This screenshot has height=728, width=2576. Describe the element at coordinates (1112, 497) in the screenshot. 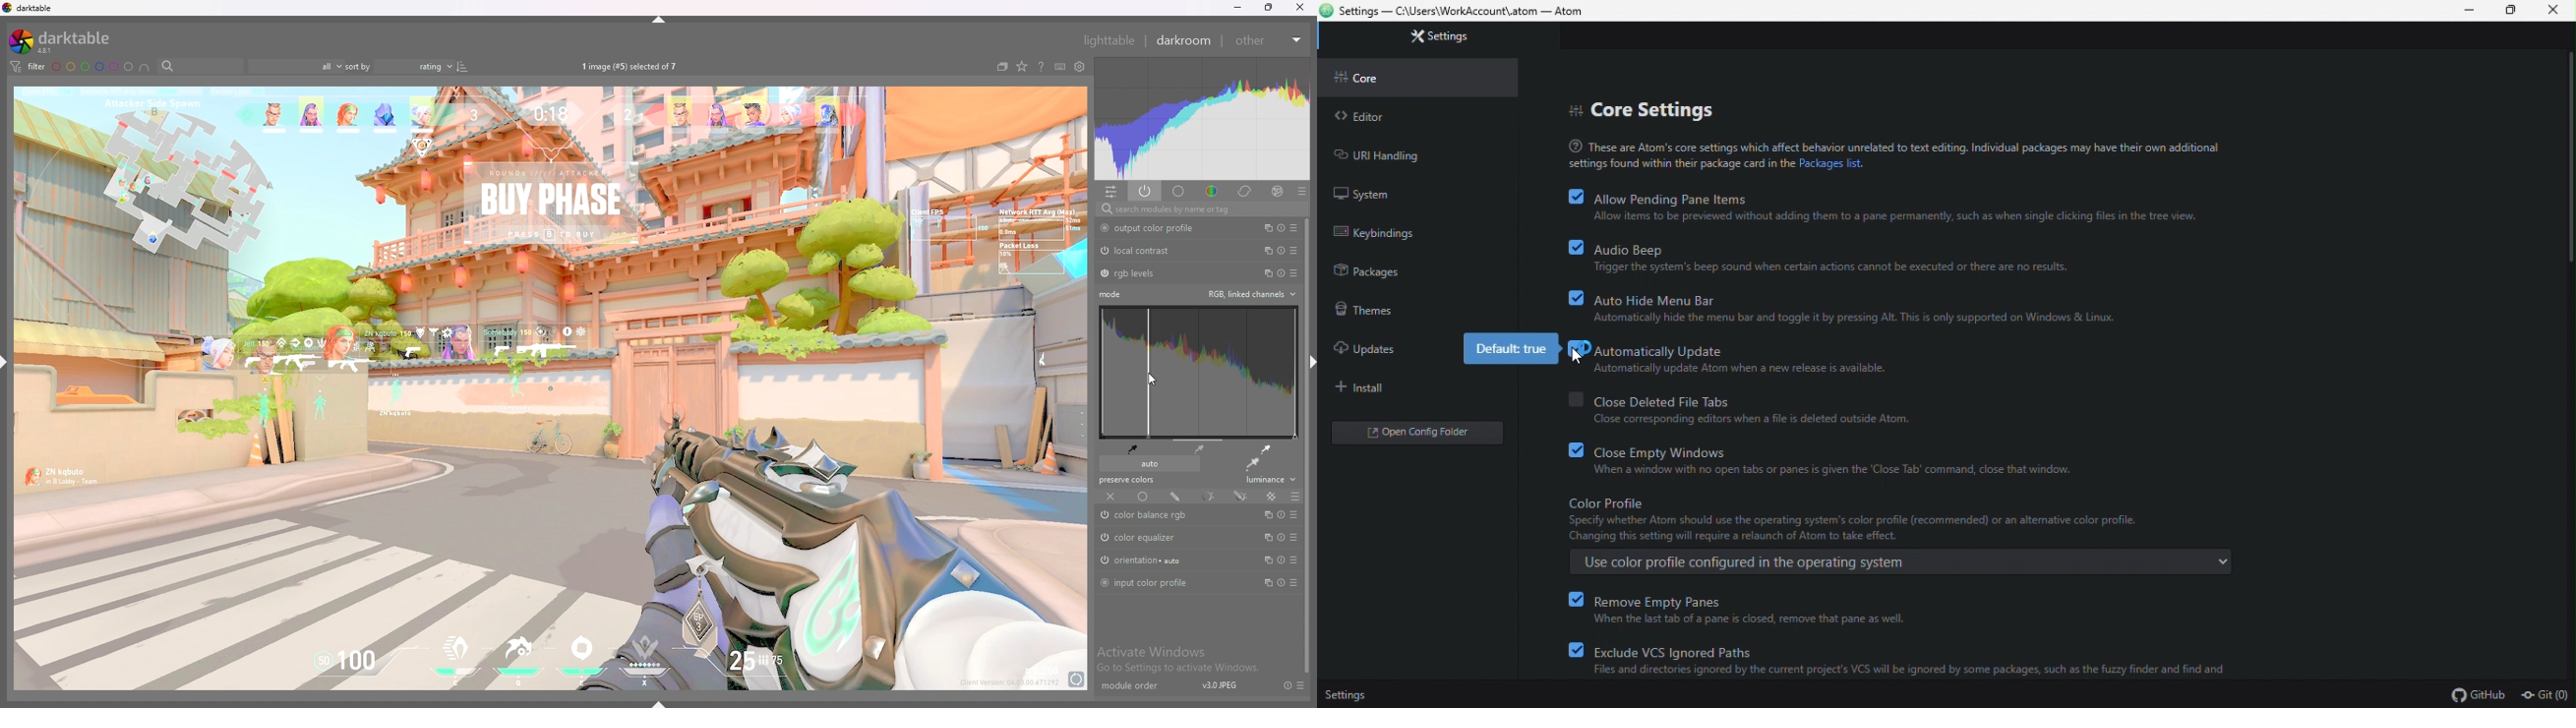

I see `off` at that location.